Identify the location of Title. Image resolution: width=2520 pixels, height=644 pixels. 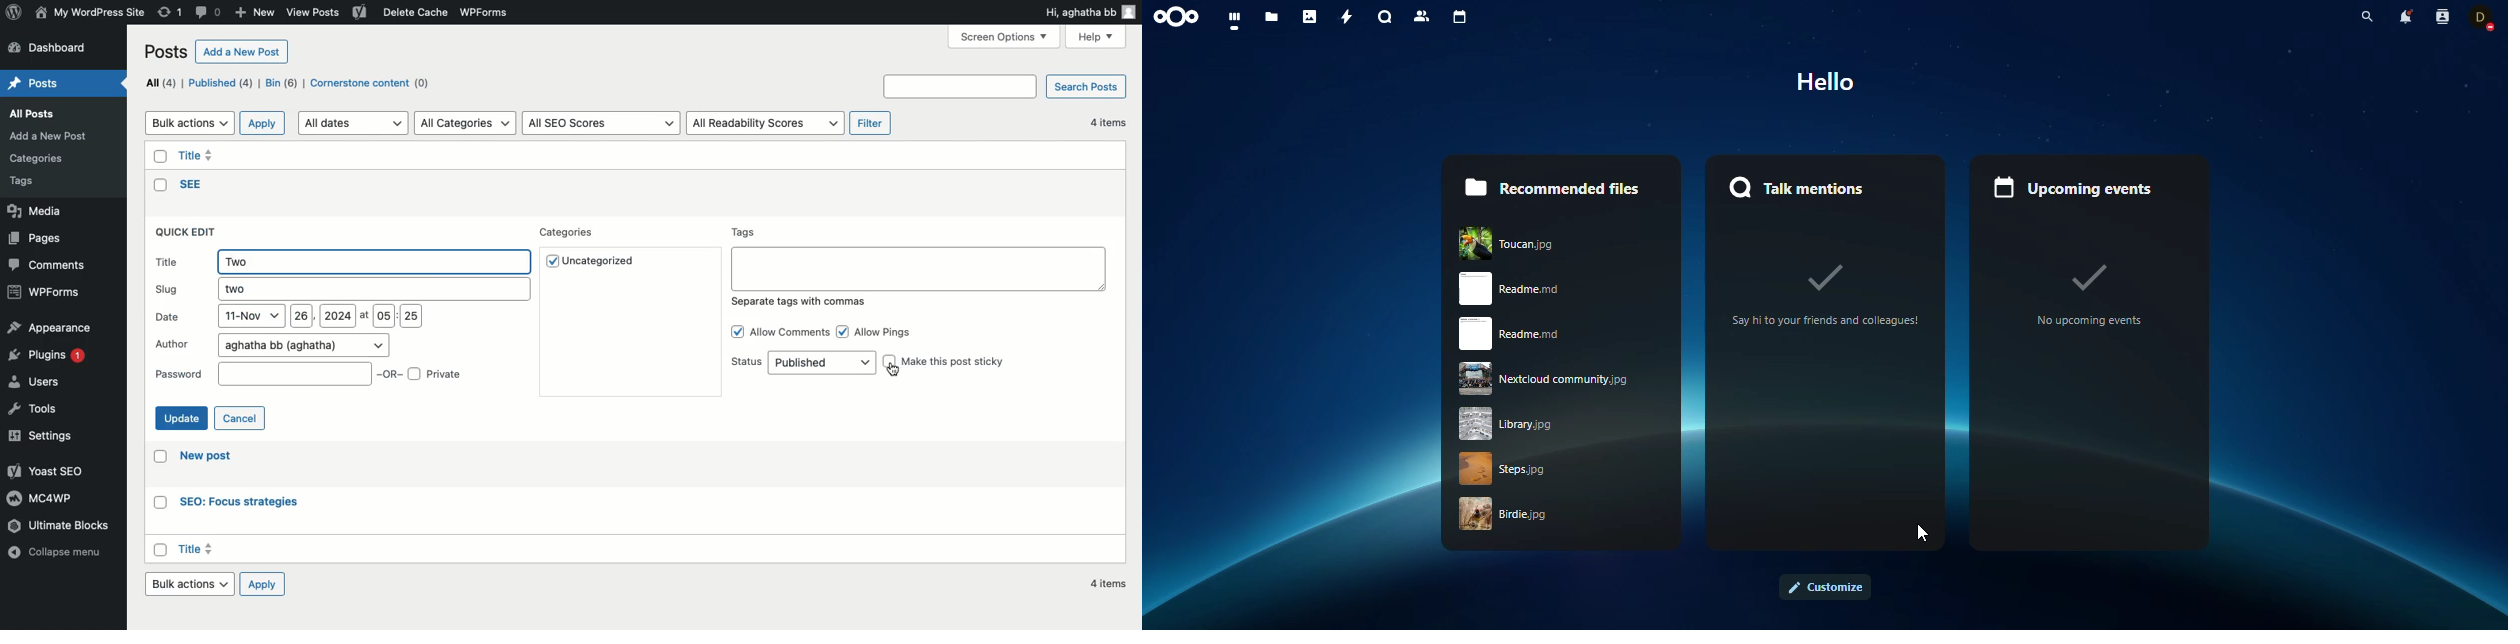
(344, 261).